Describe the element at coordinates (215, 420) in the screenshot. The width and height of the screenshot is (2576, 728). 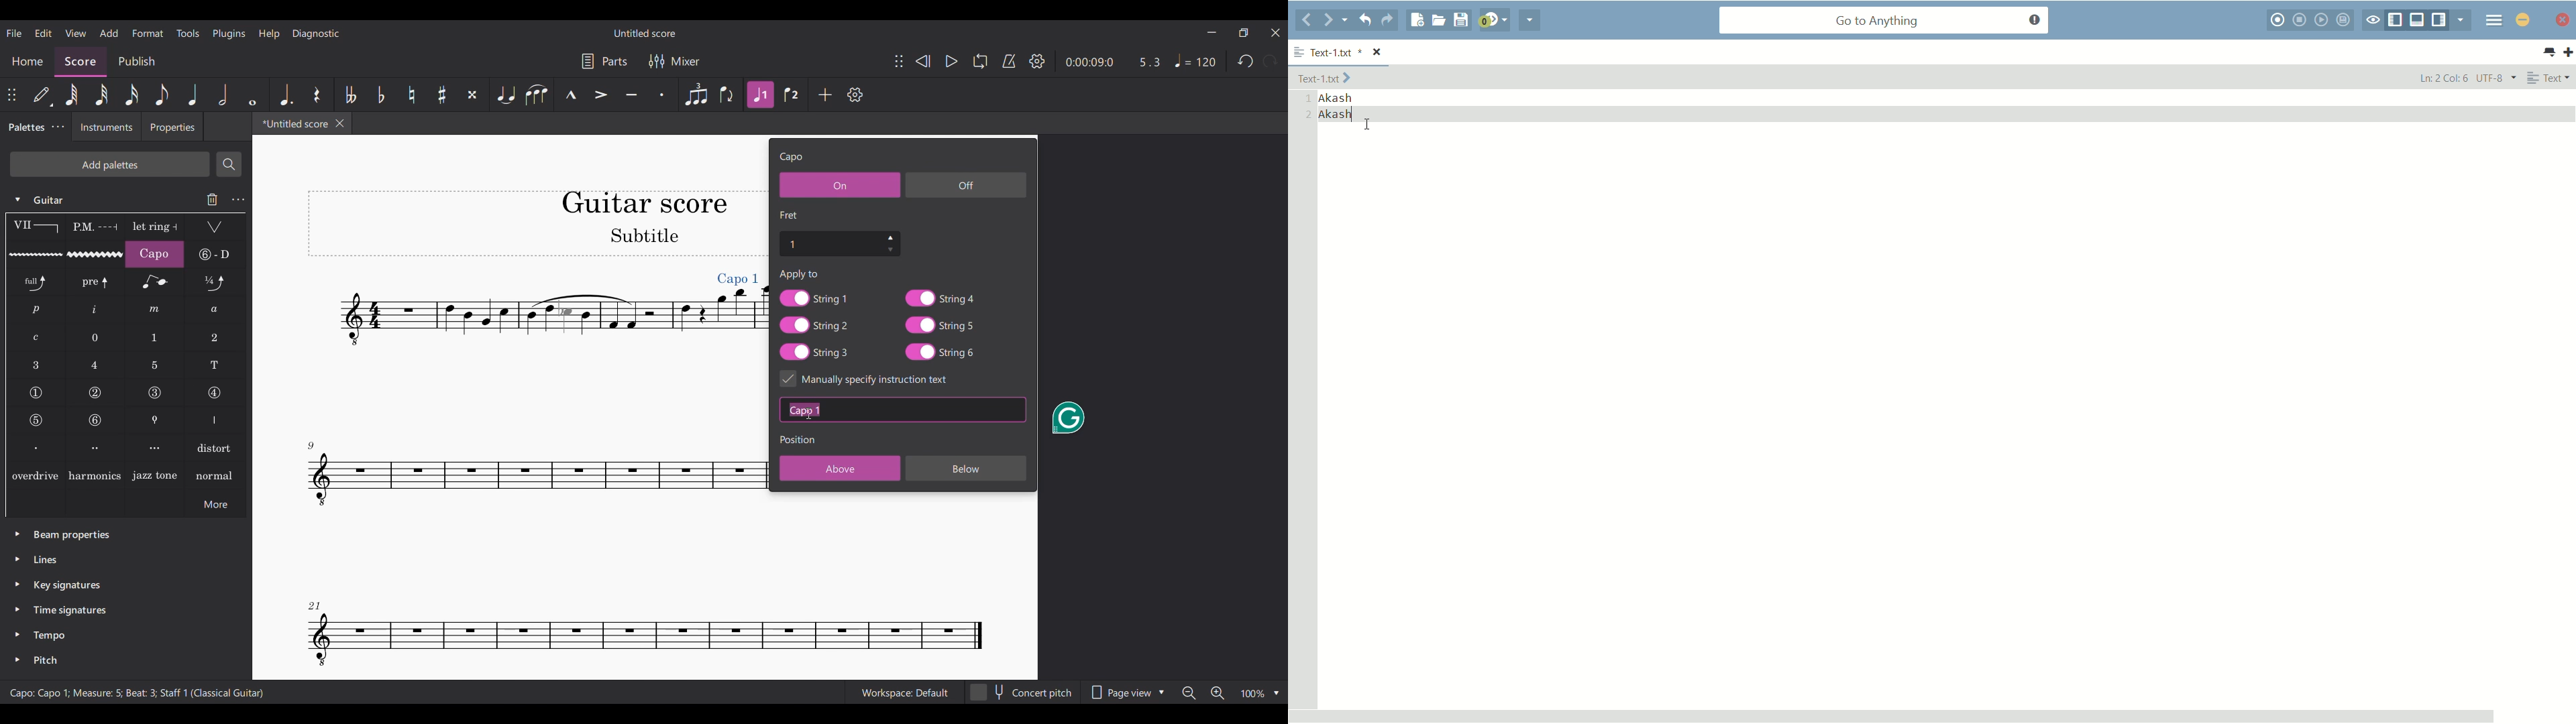
I see `Right hand fingering thumb` at that location.